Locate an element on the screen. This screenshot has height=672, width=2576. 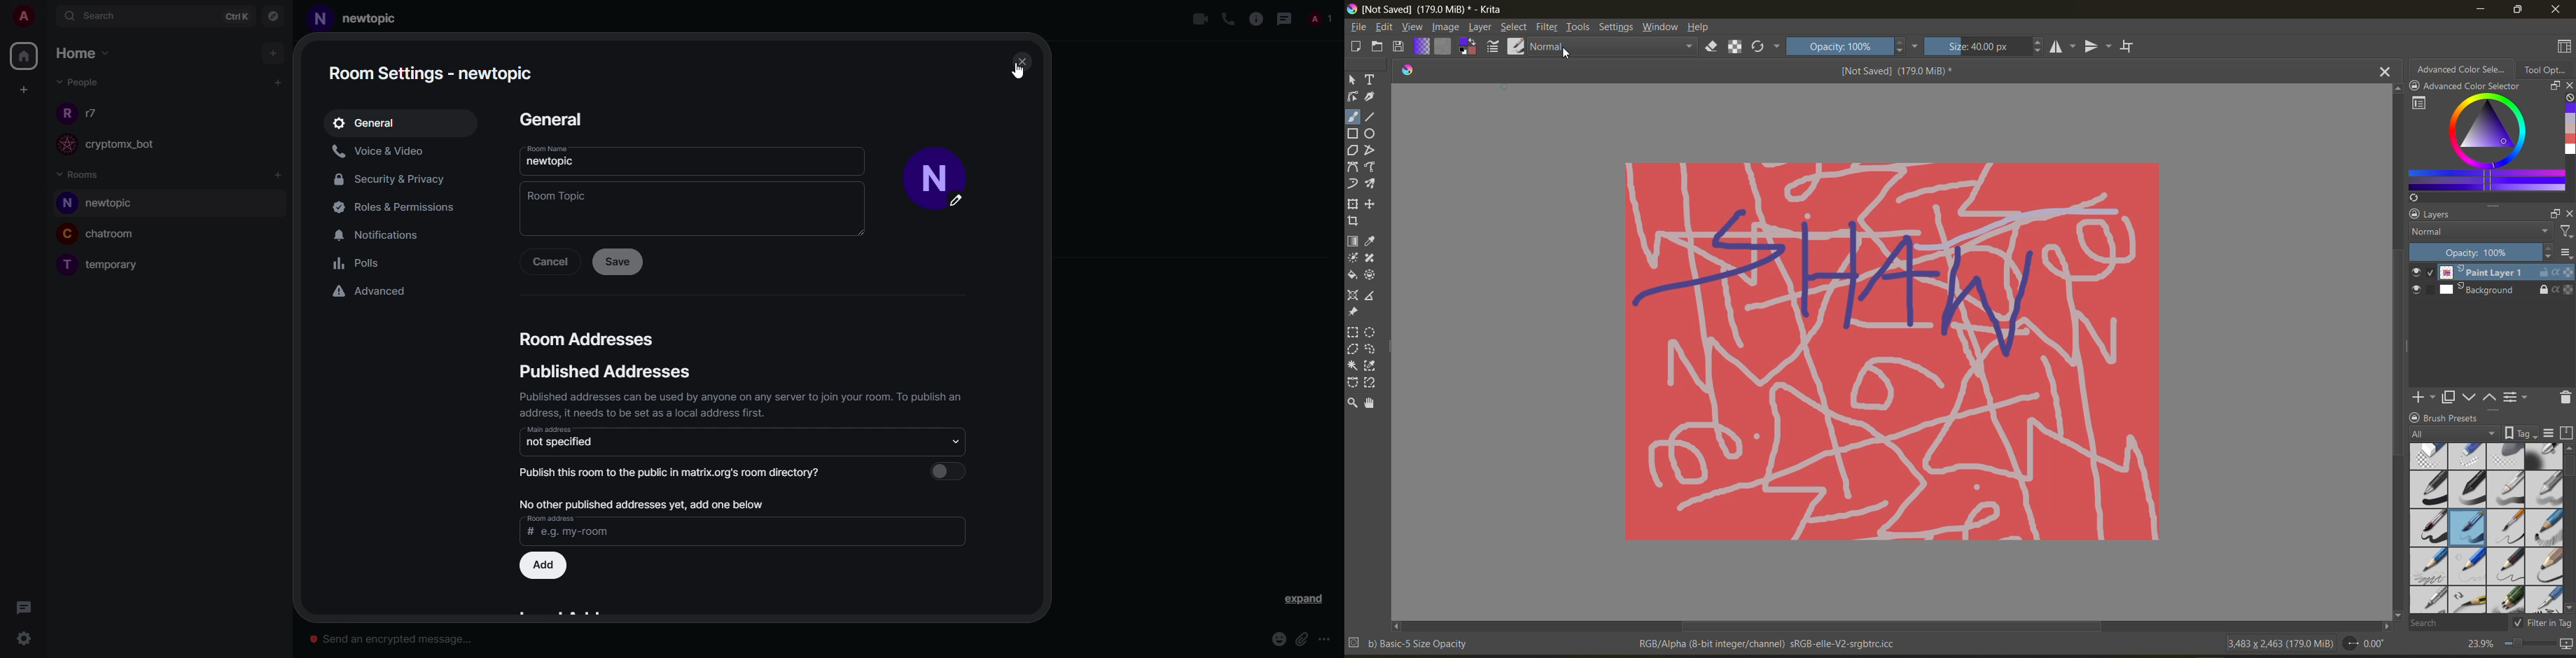
create is located at coordinates (1355, 46).